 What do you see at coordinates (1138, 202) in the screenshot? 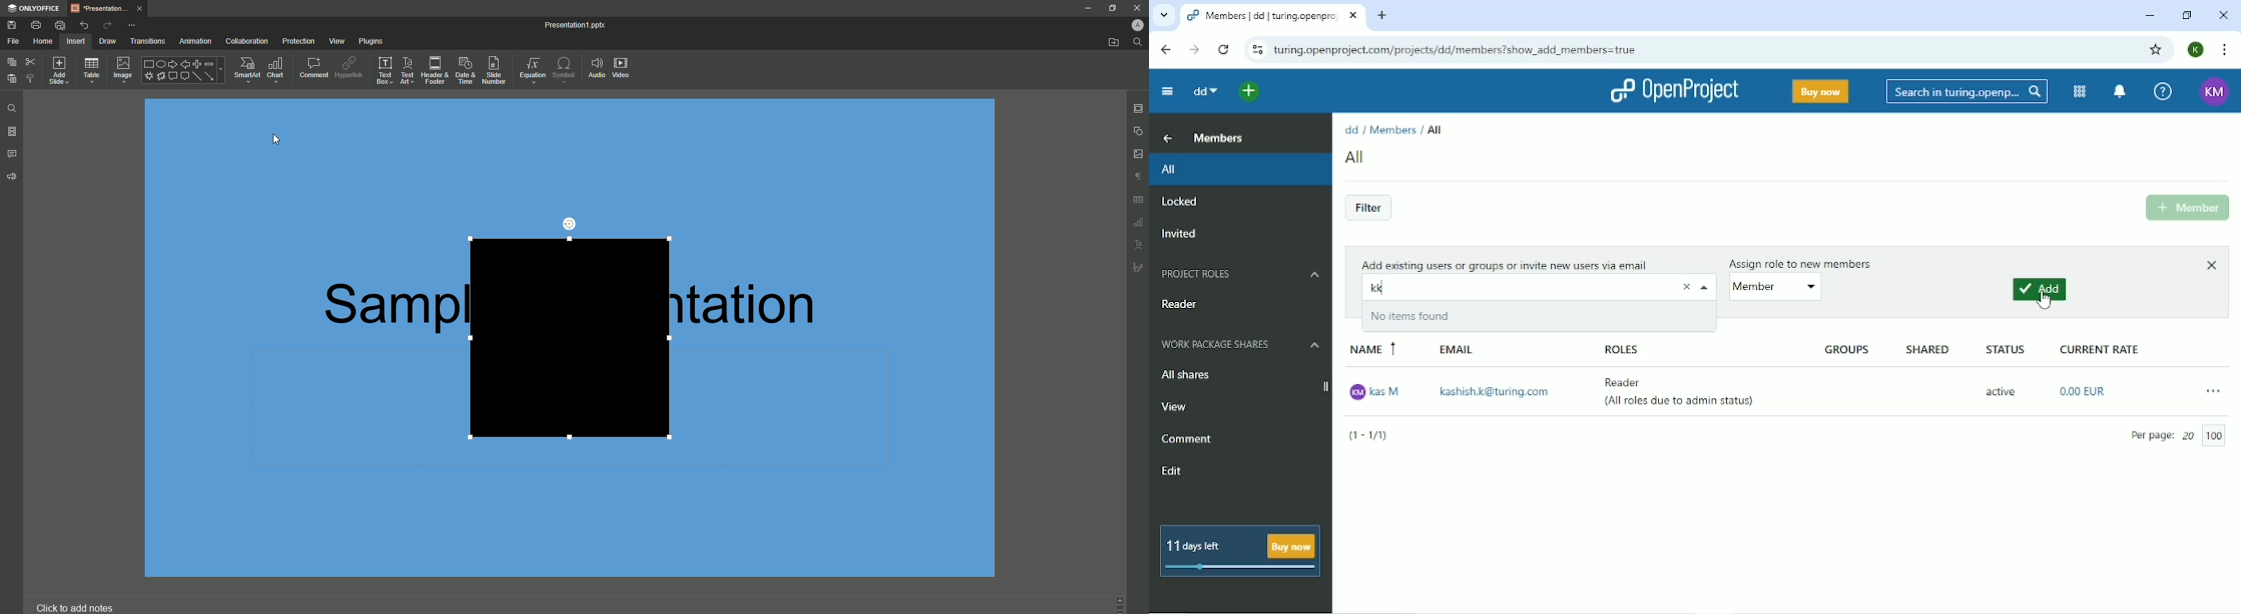
I see `Table settings` at bounding box center [1138, 202].